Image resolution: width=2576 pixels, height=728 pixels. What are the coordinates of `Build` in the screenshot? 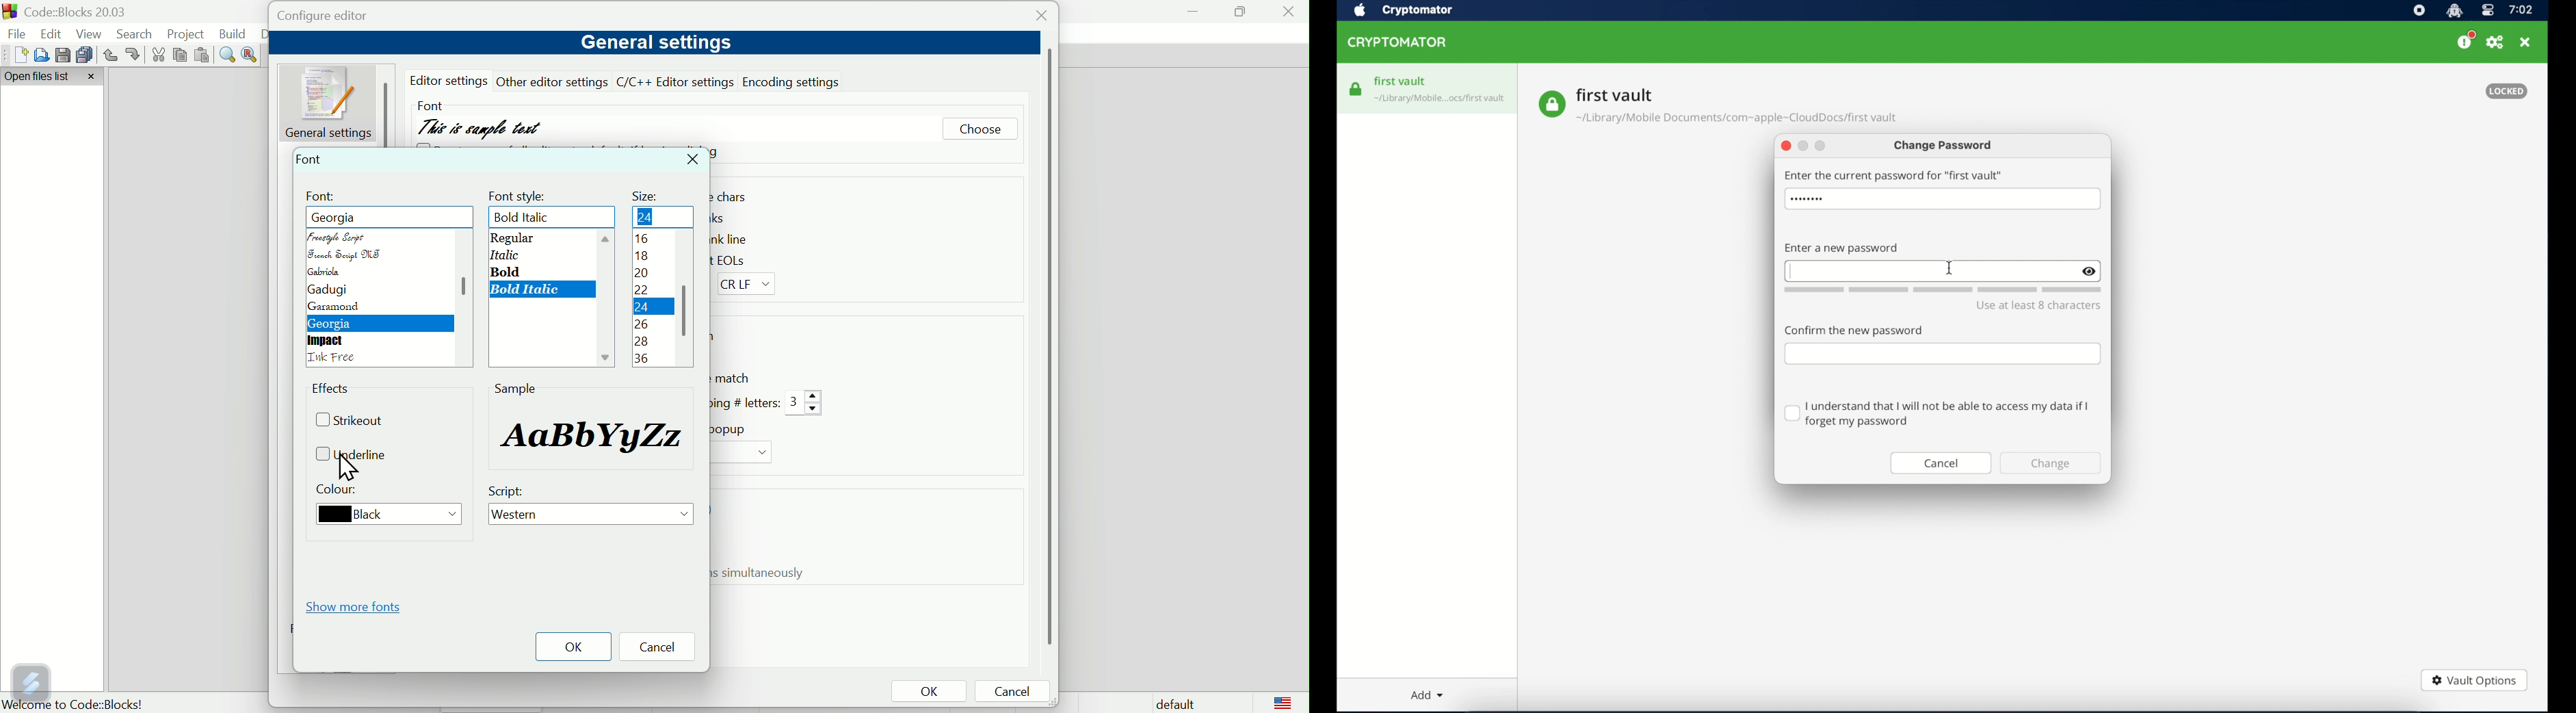 It's located at (233, 34).